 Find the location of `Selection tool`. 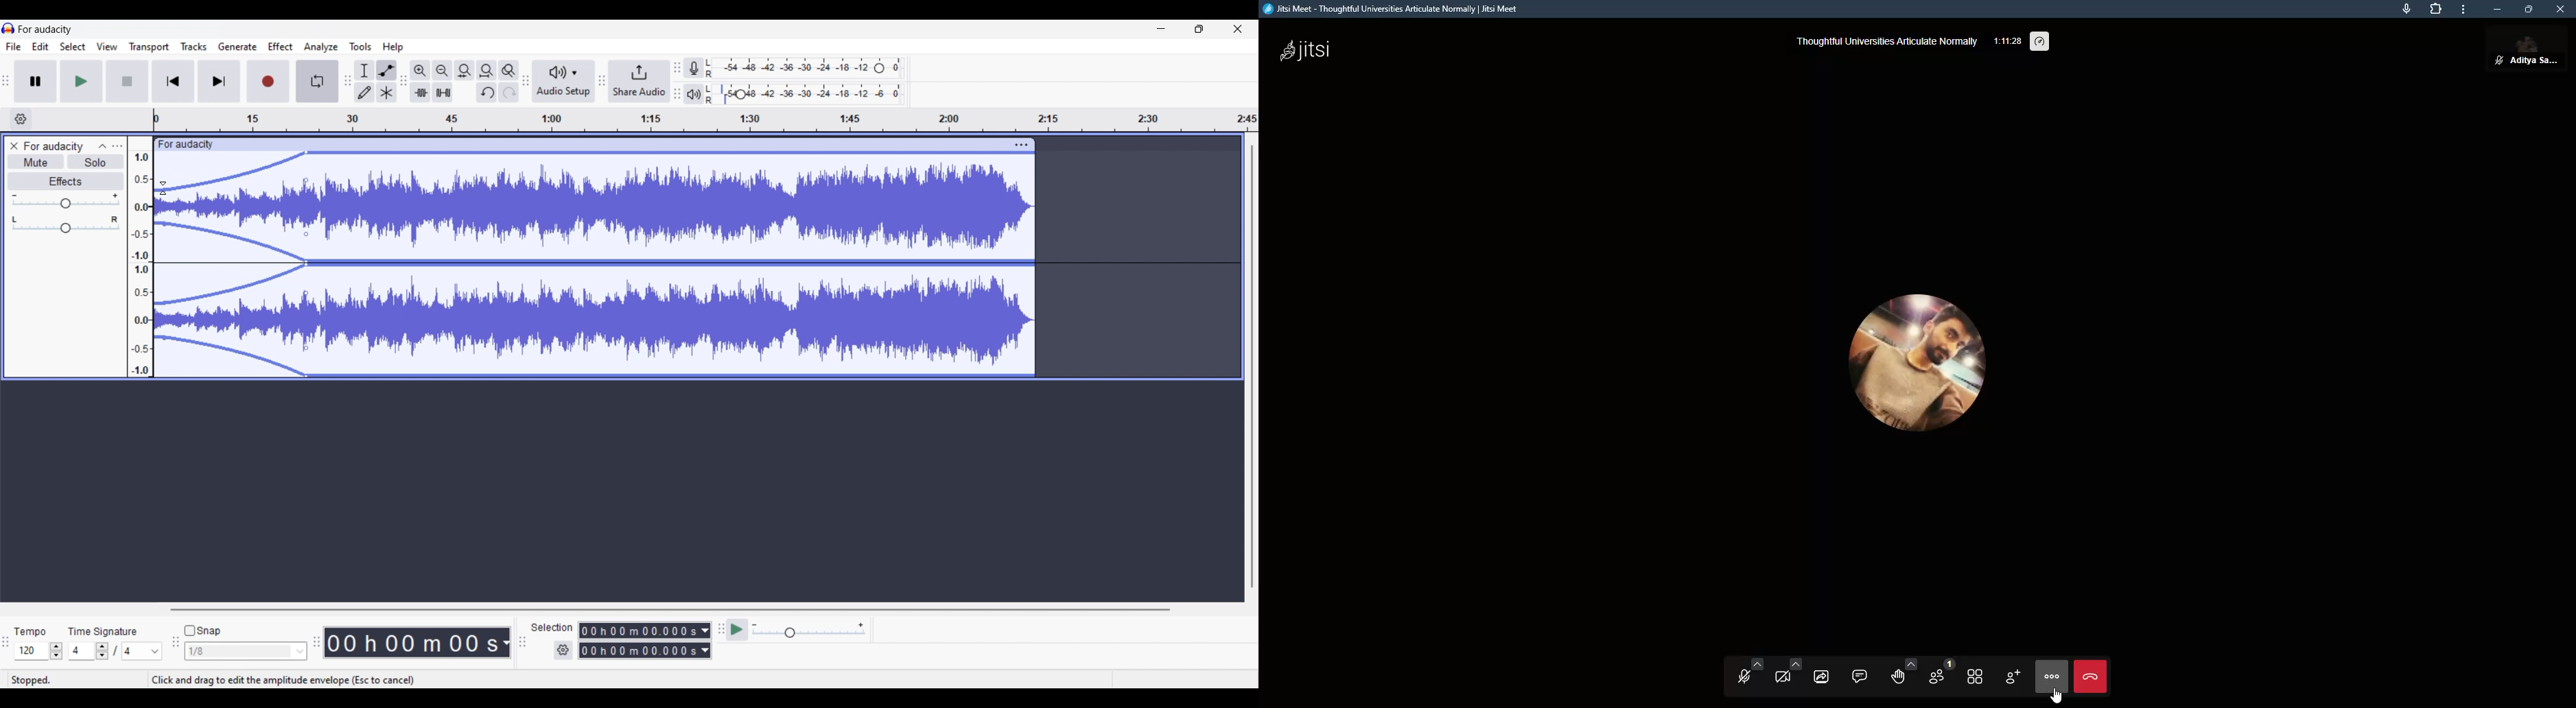

Selection tool is located at coordinates (365, 71).